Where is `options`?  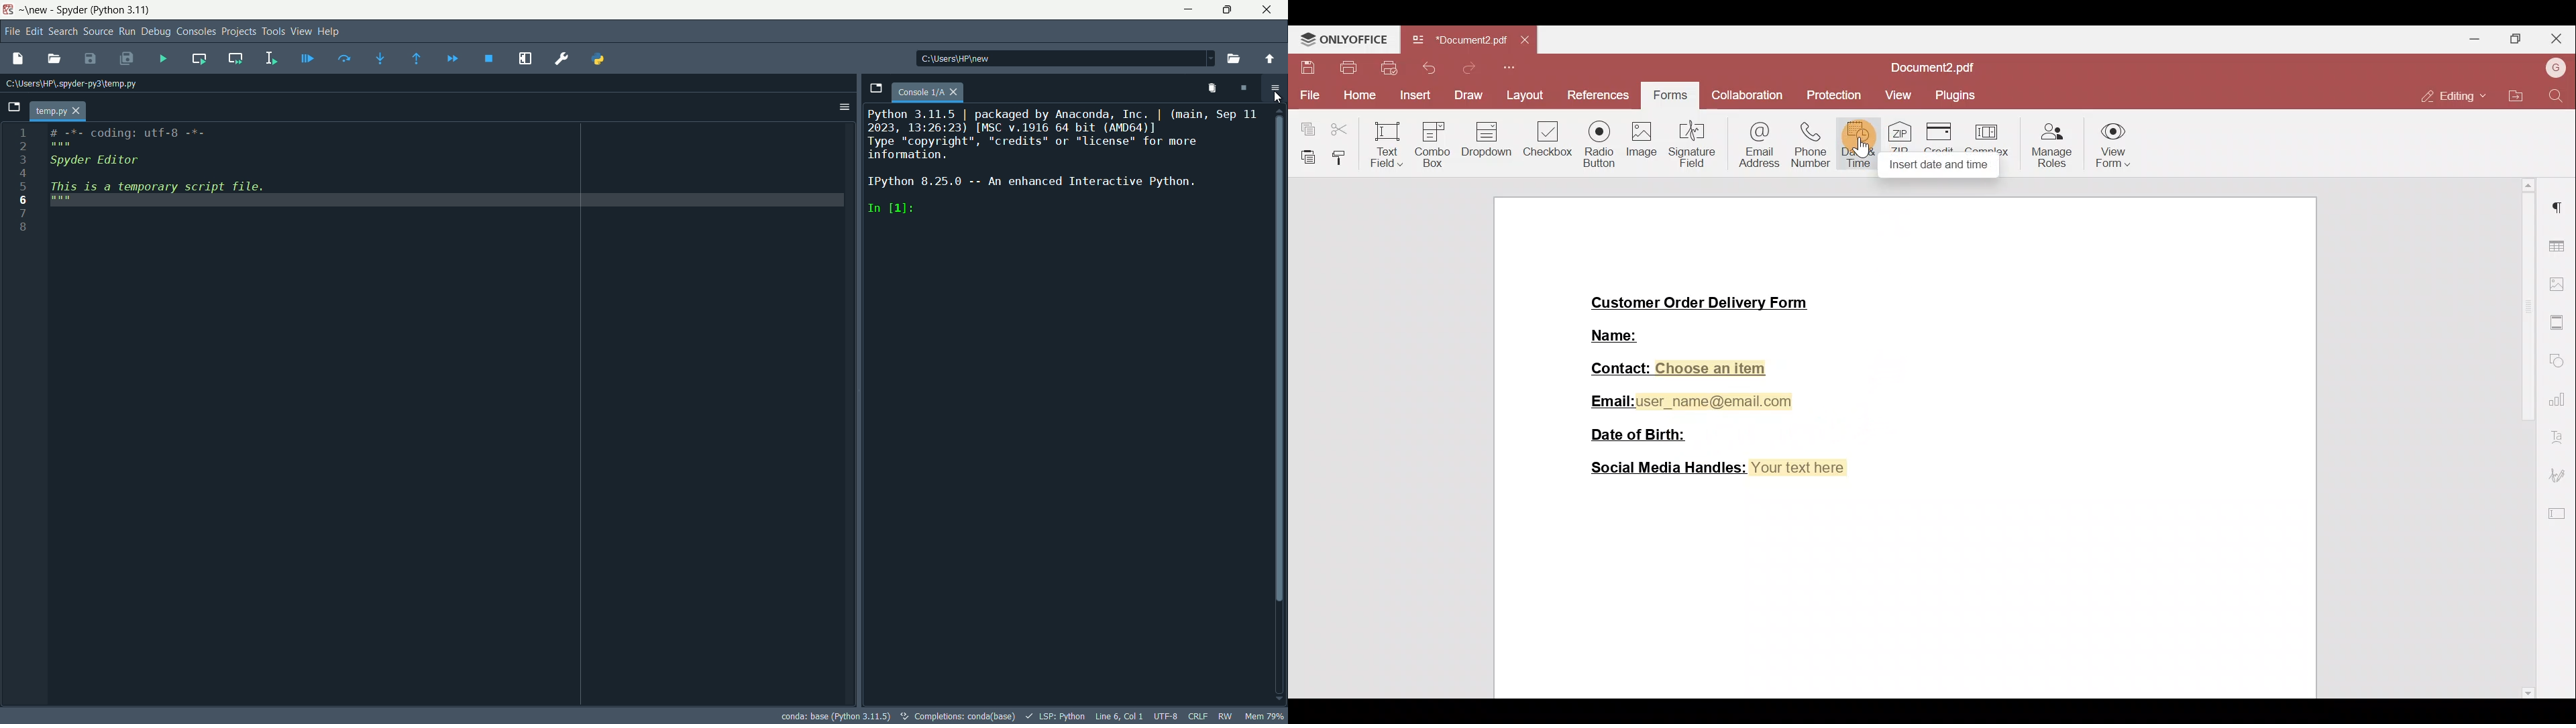
options is located at coordinates (839, 107).